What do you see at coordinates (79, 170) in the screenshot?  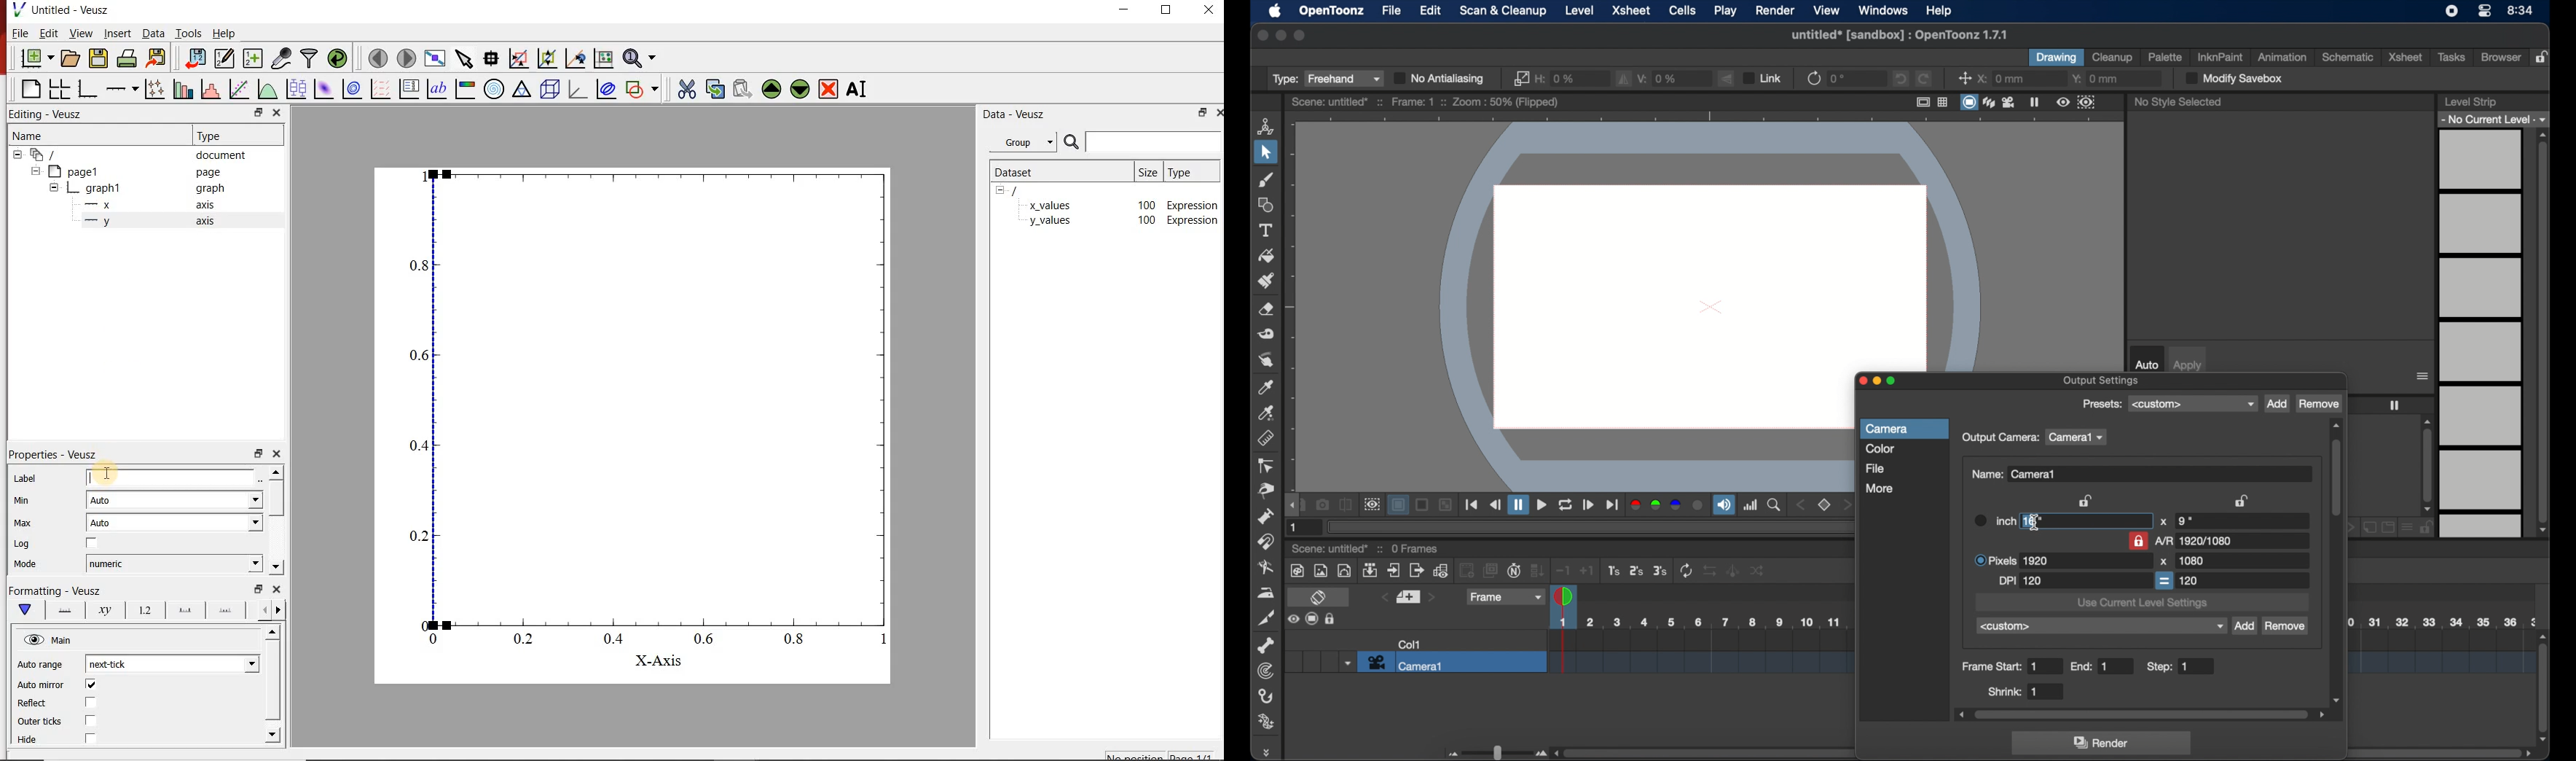 I see `page1` at bounding box center [79, 170].